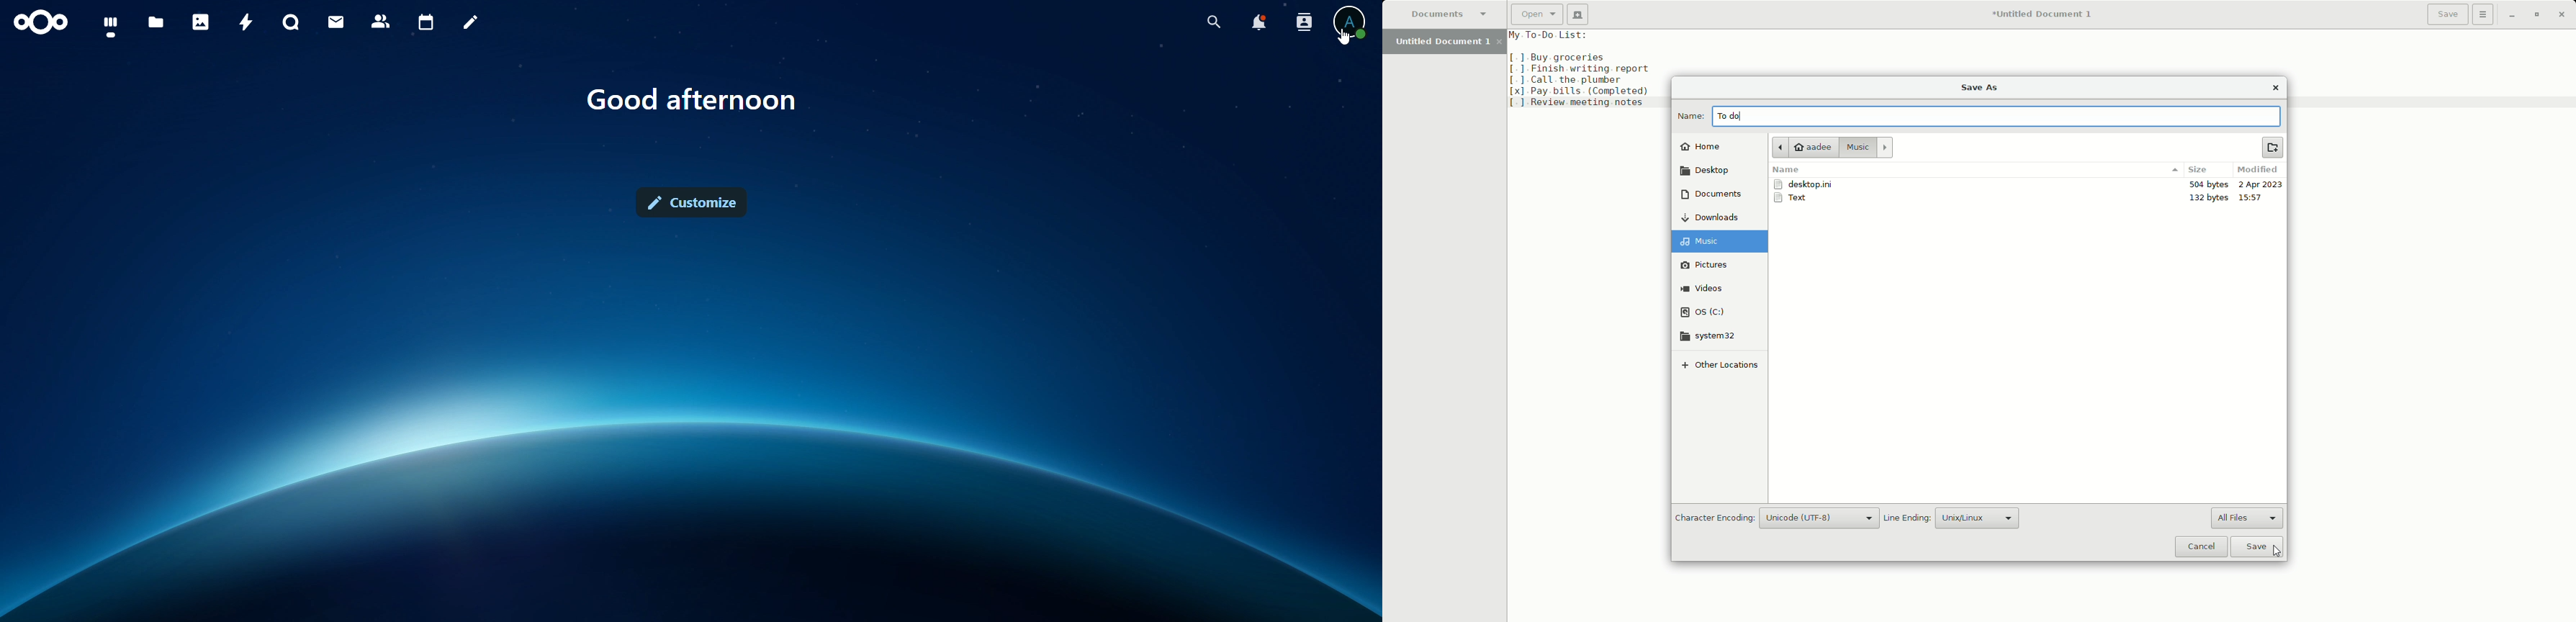  What do you see at coordinates (1445, 43) in the screenshot?
I see `Untitled Document 1` at bounding box center [1445, 43].